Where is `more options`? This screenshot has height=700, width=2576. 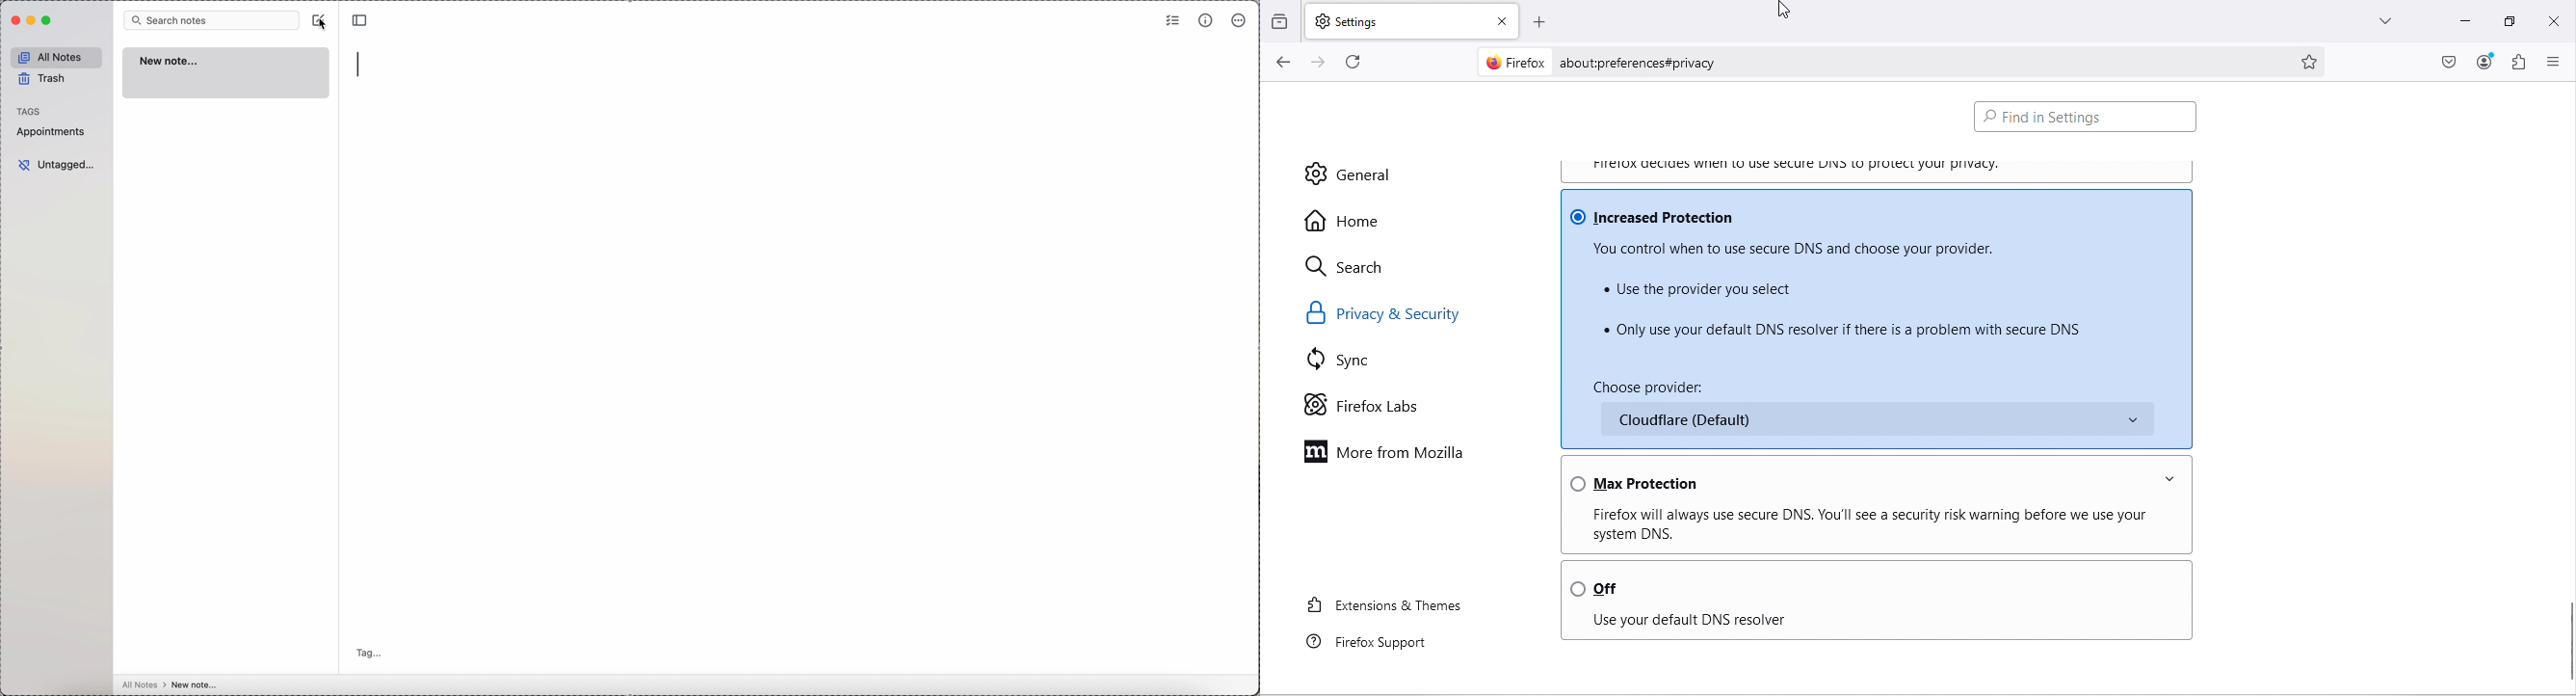 more options is located at coordinates (1240, 21).